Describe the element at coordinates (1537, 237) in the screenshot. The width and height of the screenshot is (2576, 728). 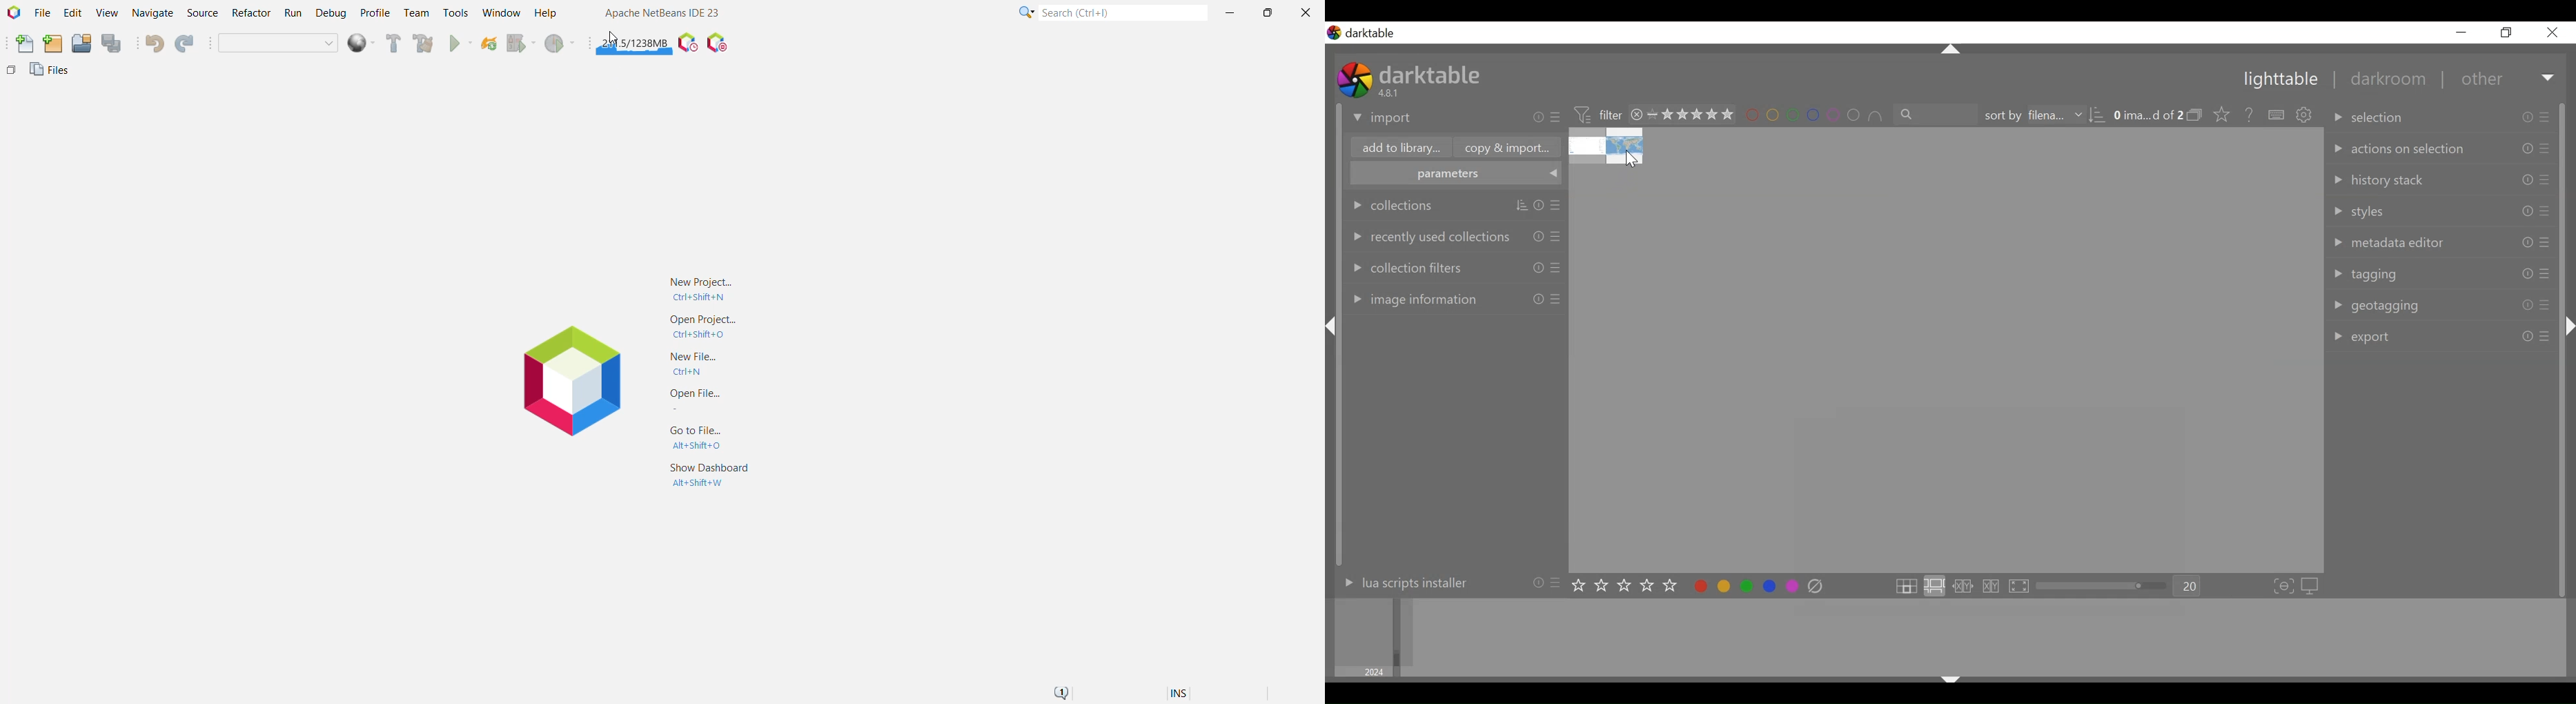
I see `` at that location.